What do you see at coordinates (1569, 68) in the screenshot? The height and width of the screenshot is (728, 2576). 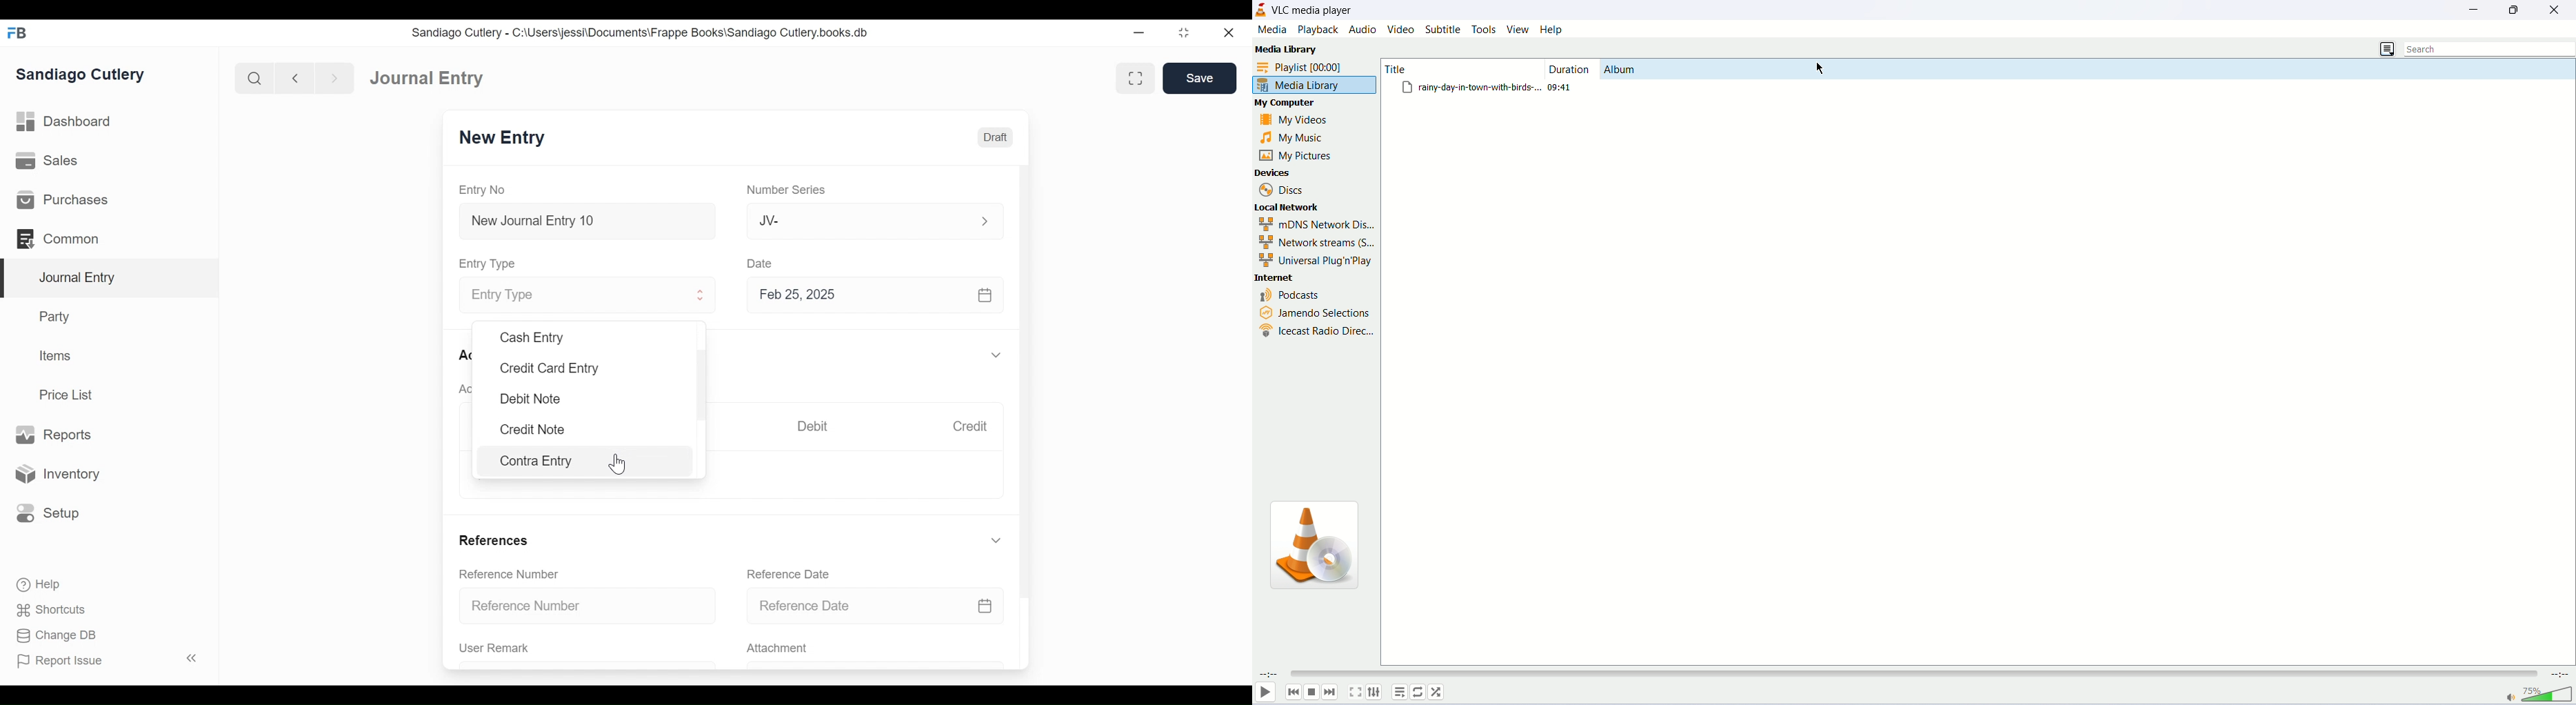 I see `duration` at bounding box center [1569, 68].